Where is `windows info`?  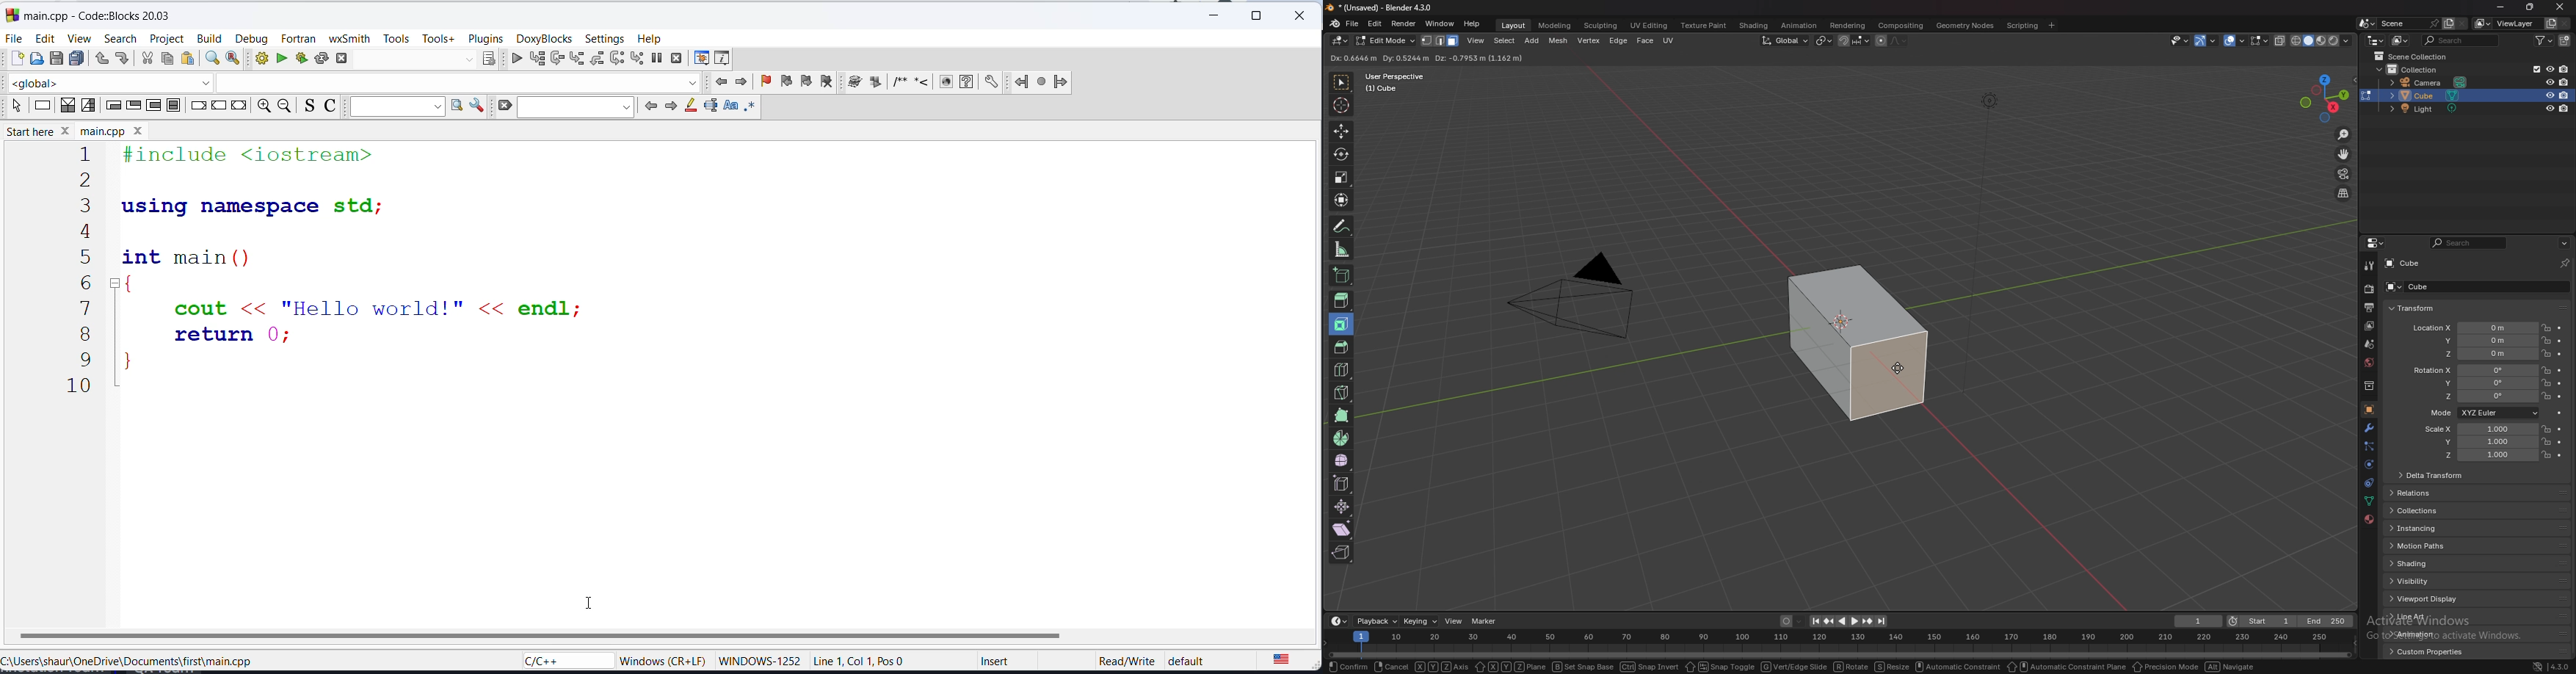 windows info is located at coordinates (758, 662).